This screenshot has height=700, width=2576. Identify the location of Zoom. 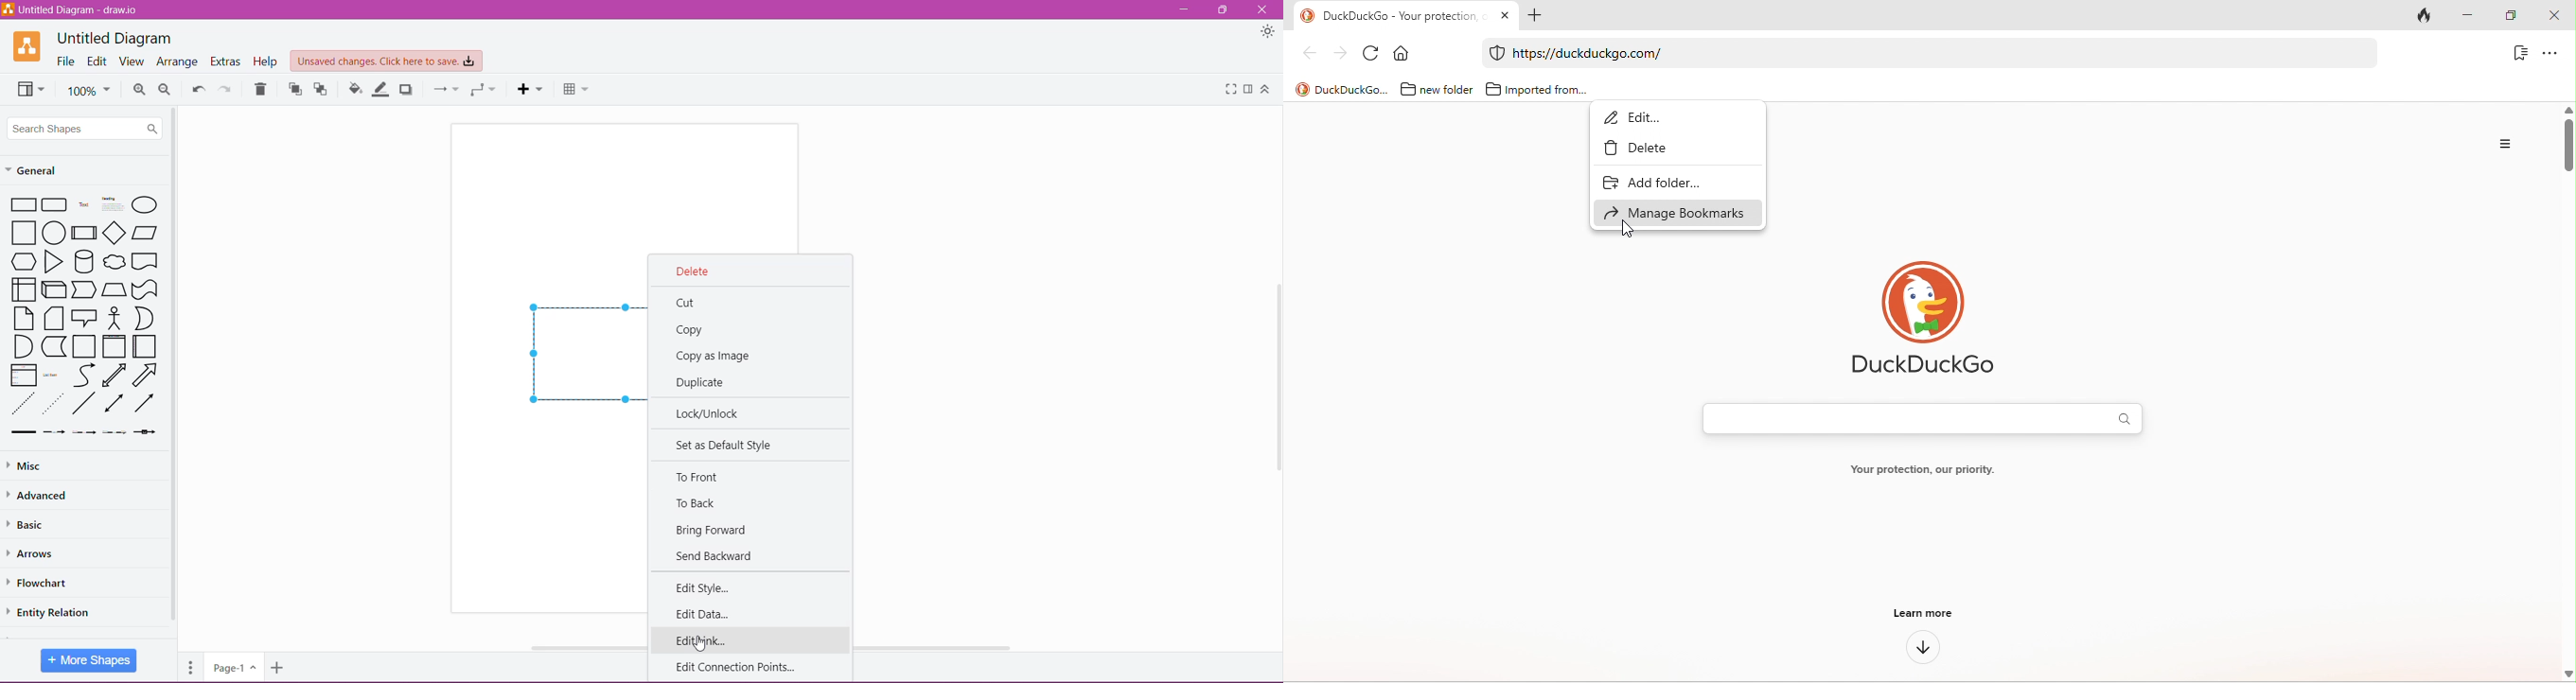
(88, 90).